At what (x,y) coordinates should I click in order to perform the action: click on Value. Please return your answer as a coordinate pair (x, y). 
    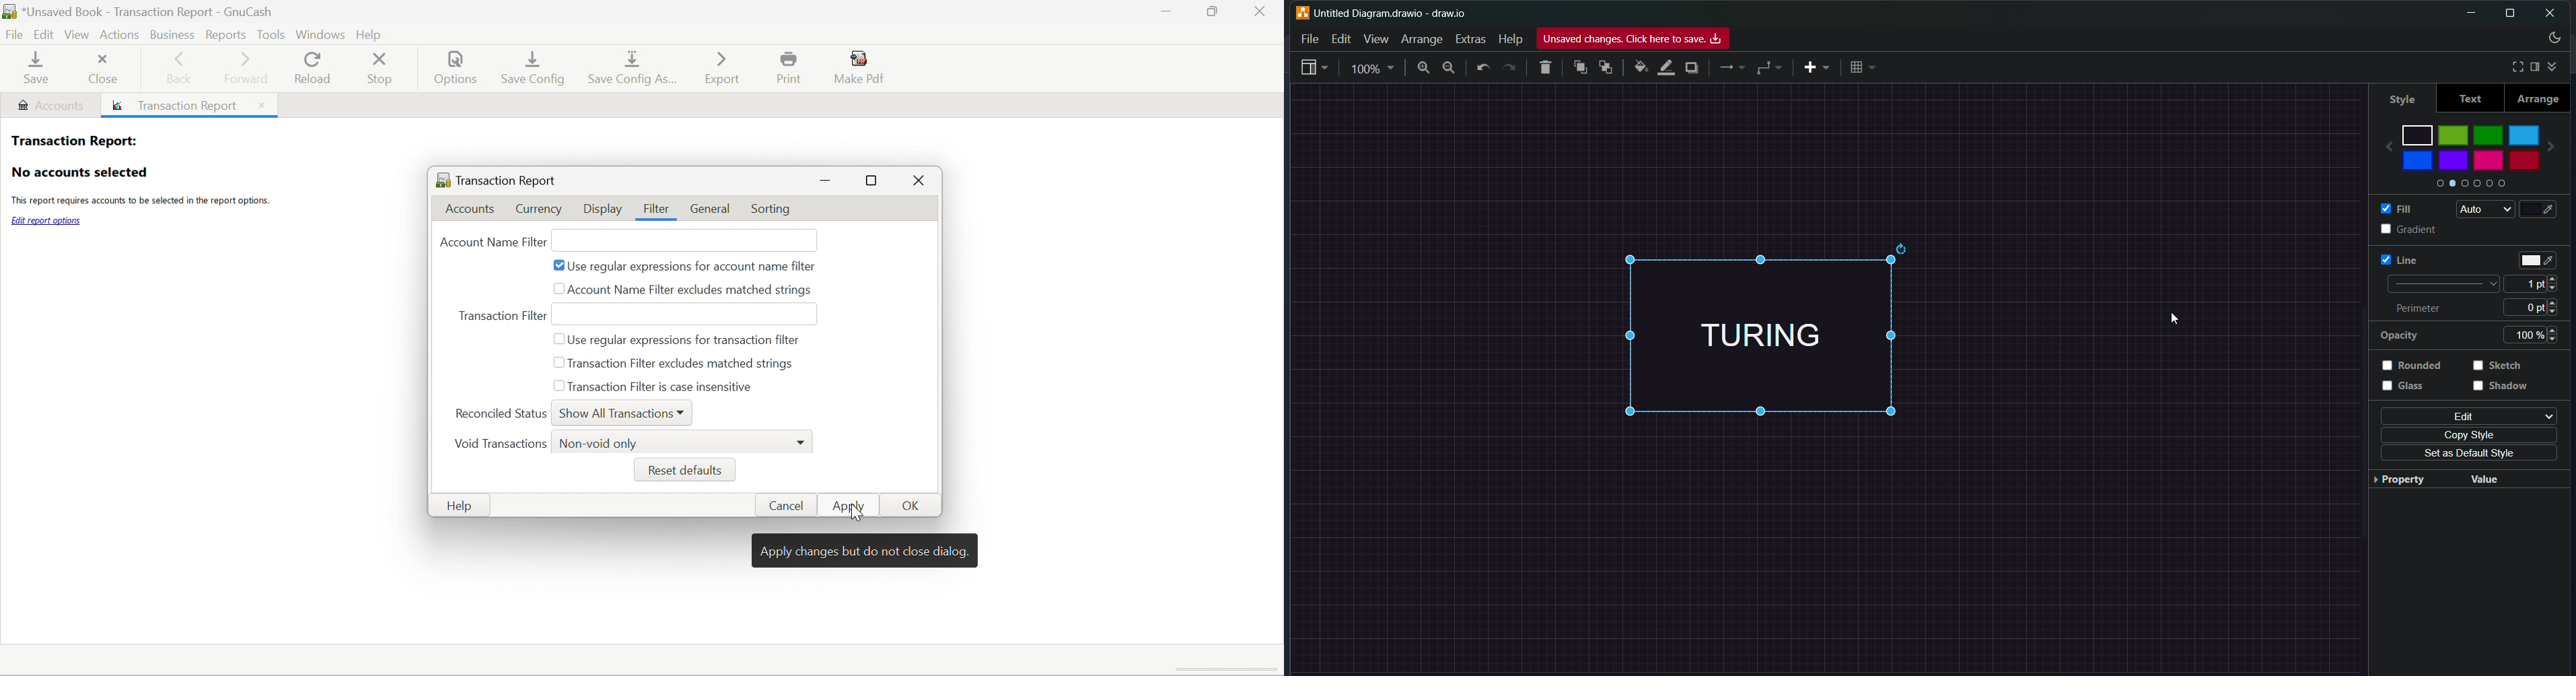
    Looking at the image, I should click on (2482, 478).